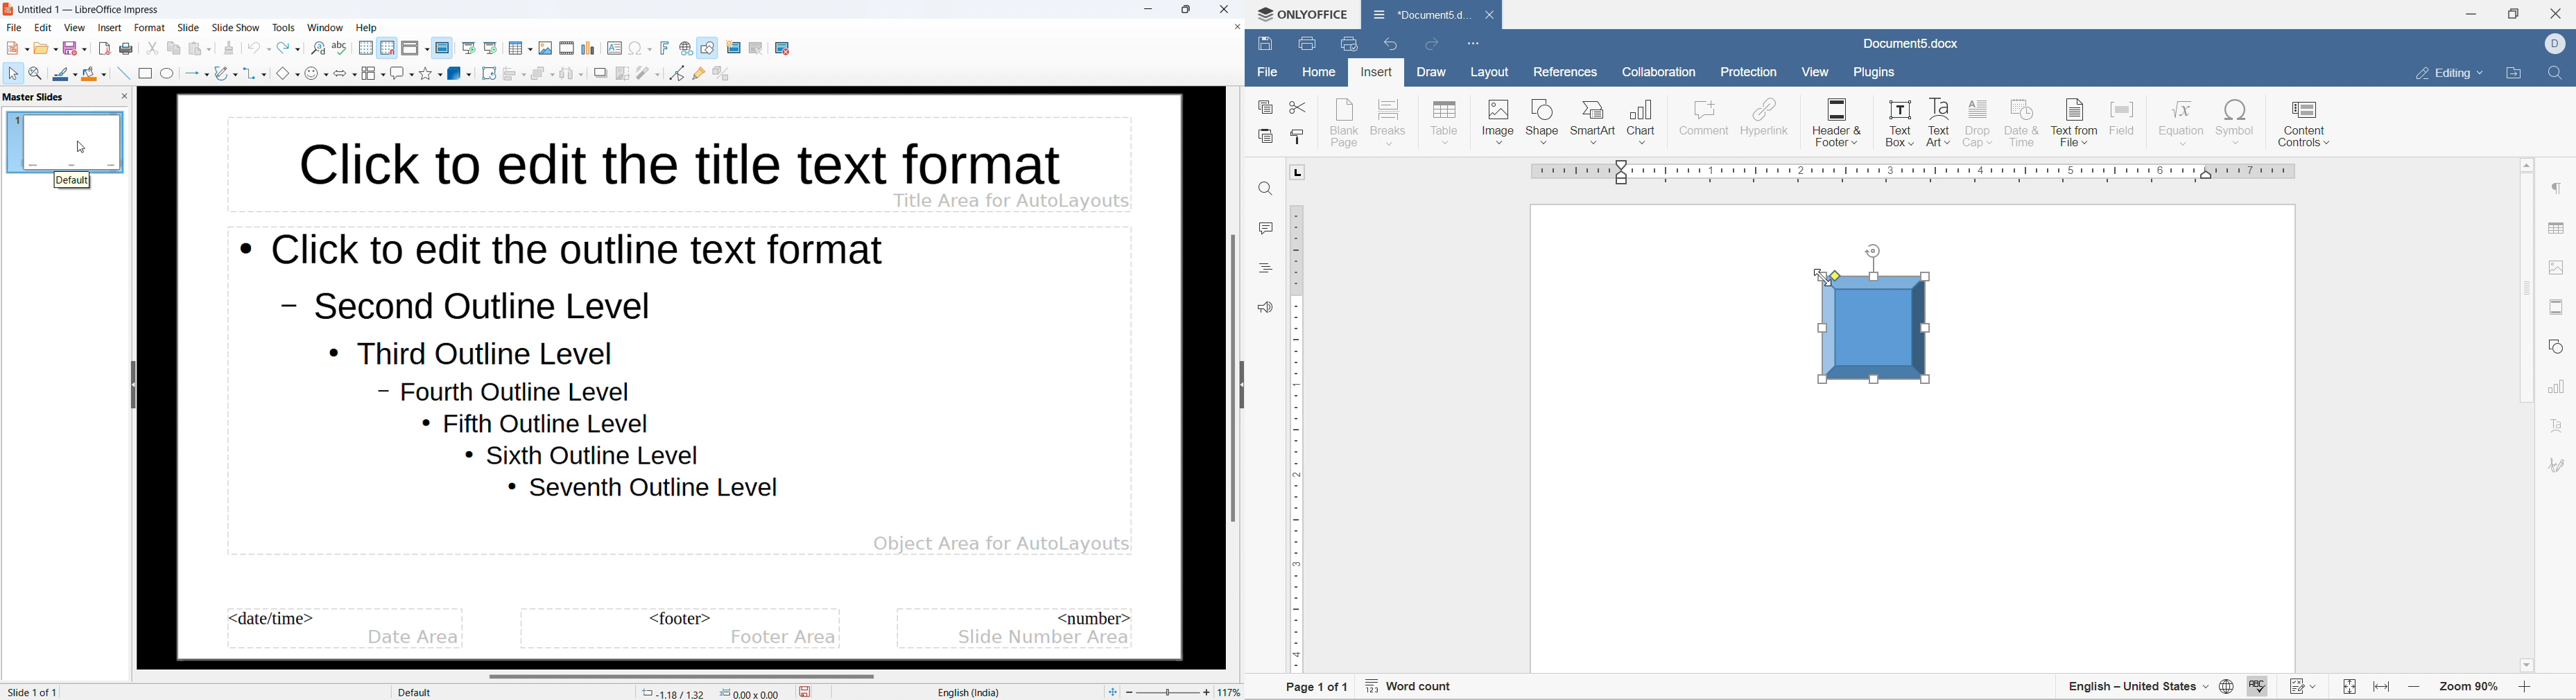  I want to click on , so click(1643, 143).